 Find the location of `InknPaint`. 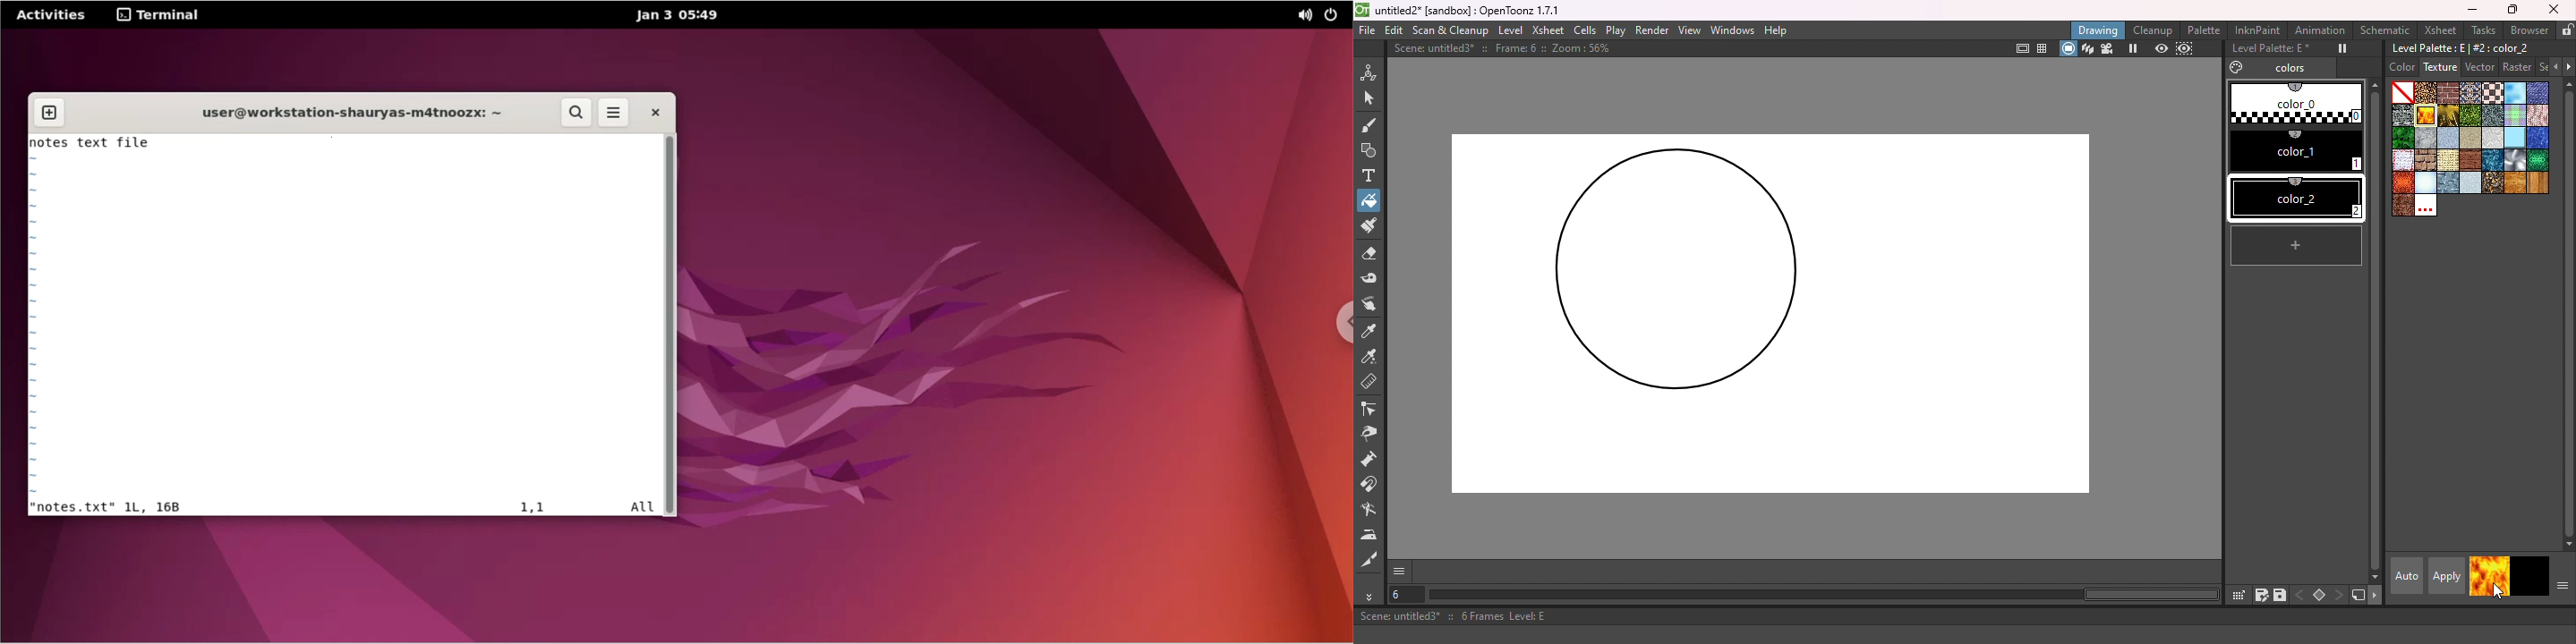

InknPaint is located at coordinates (2260, 30).